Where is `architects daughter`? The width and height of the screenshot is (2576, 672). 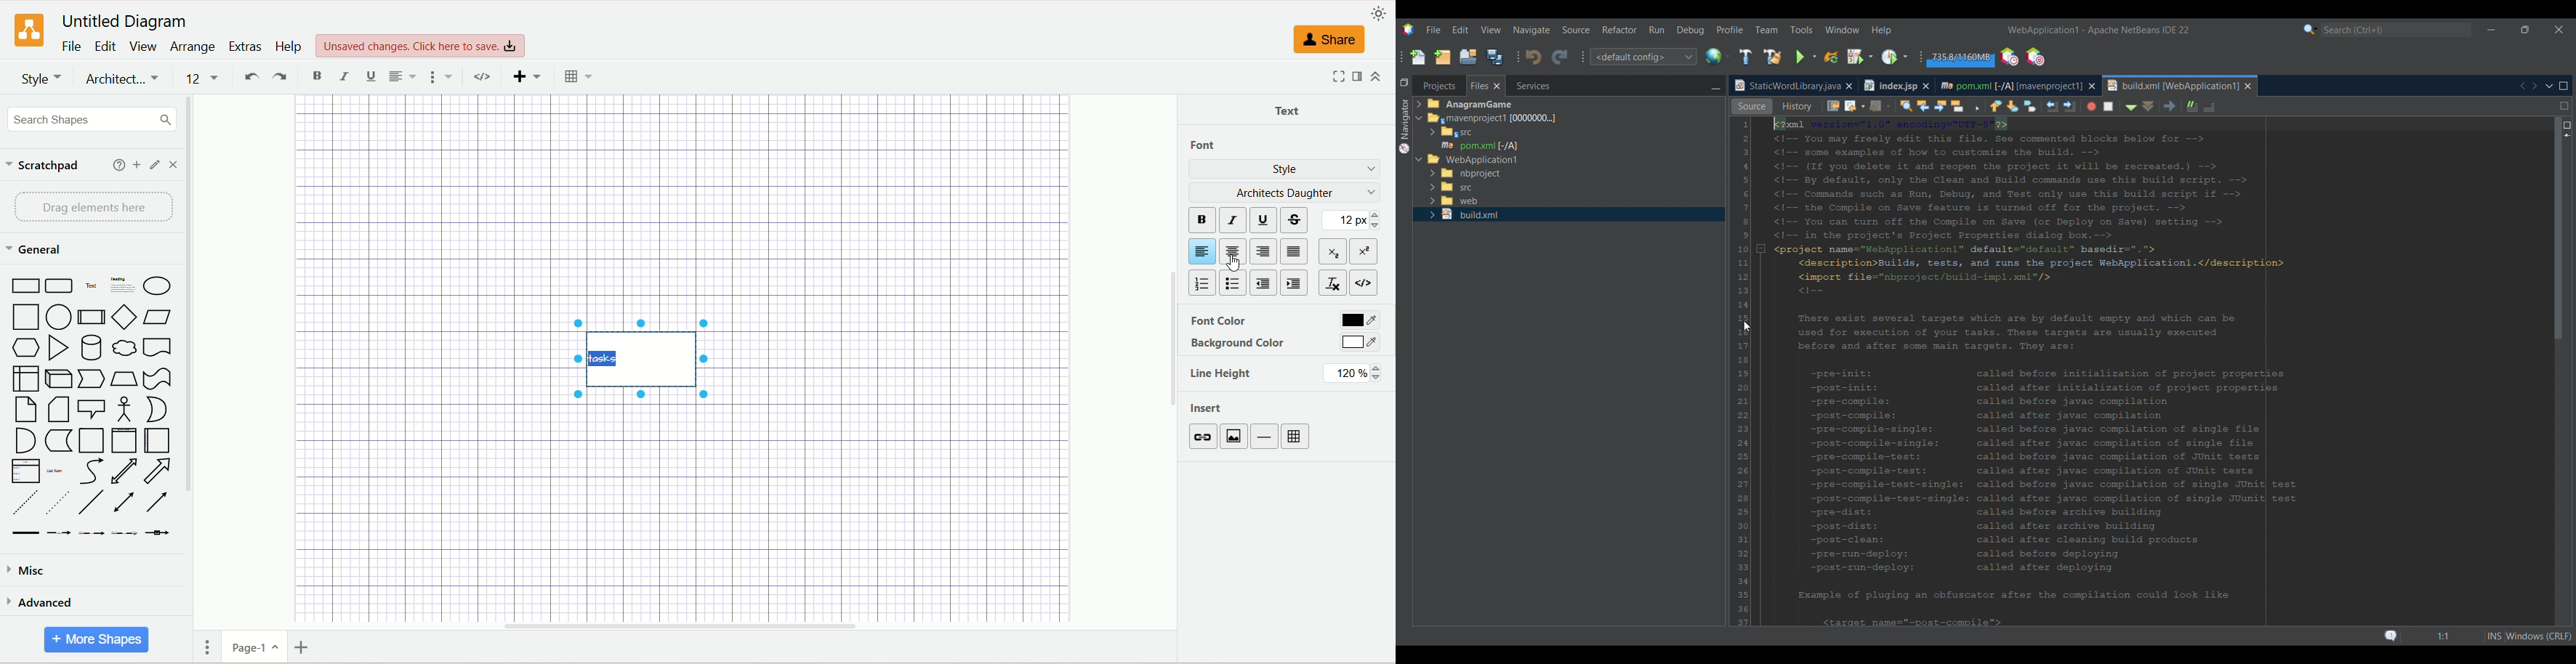
architects daughter is located at coordinates (1284, 193).